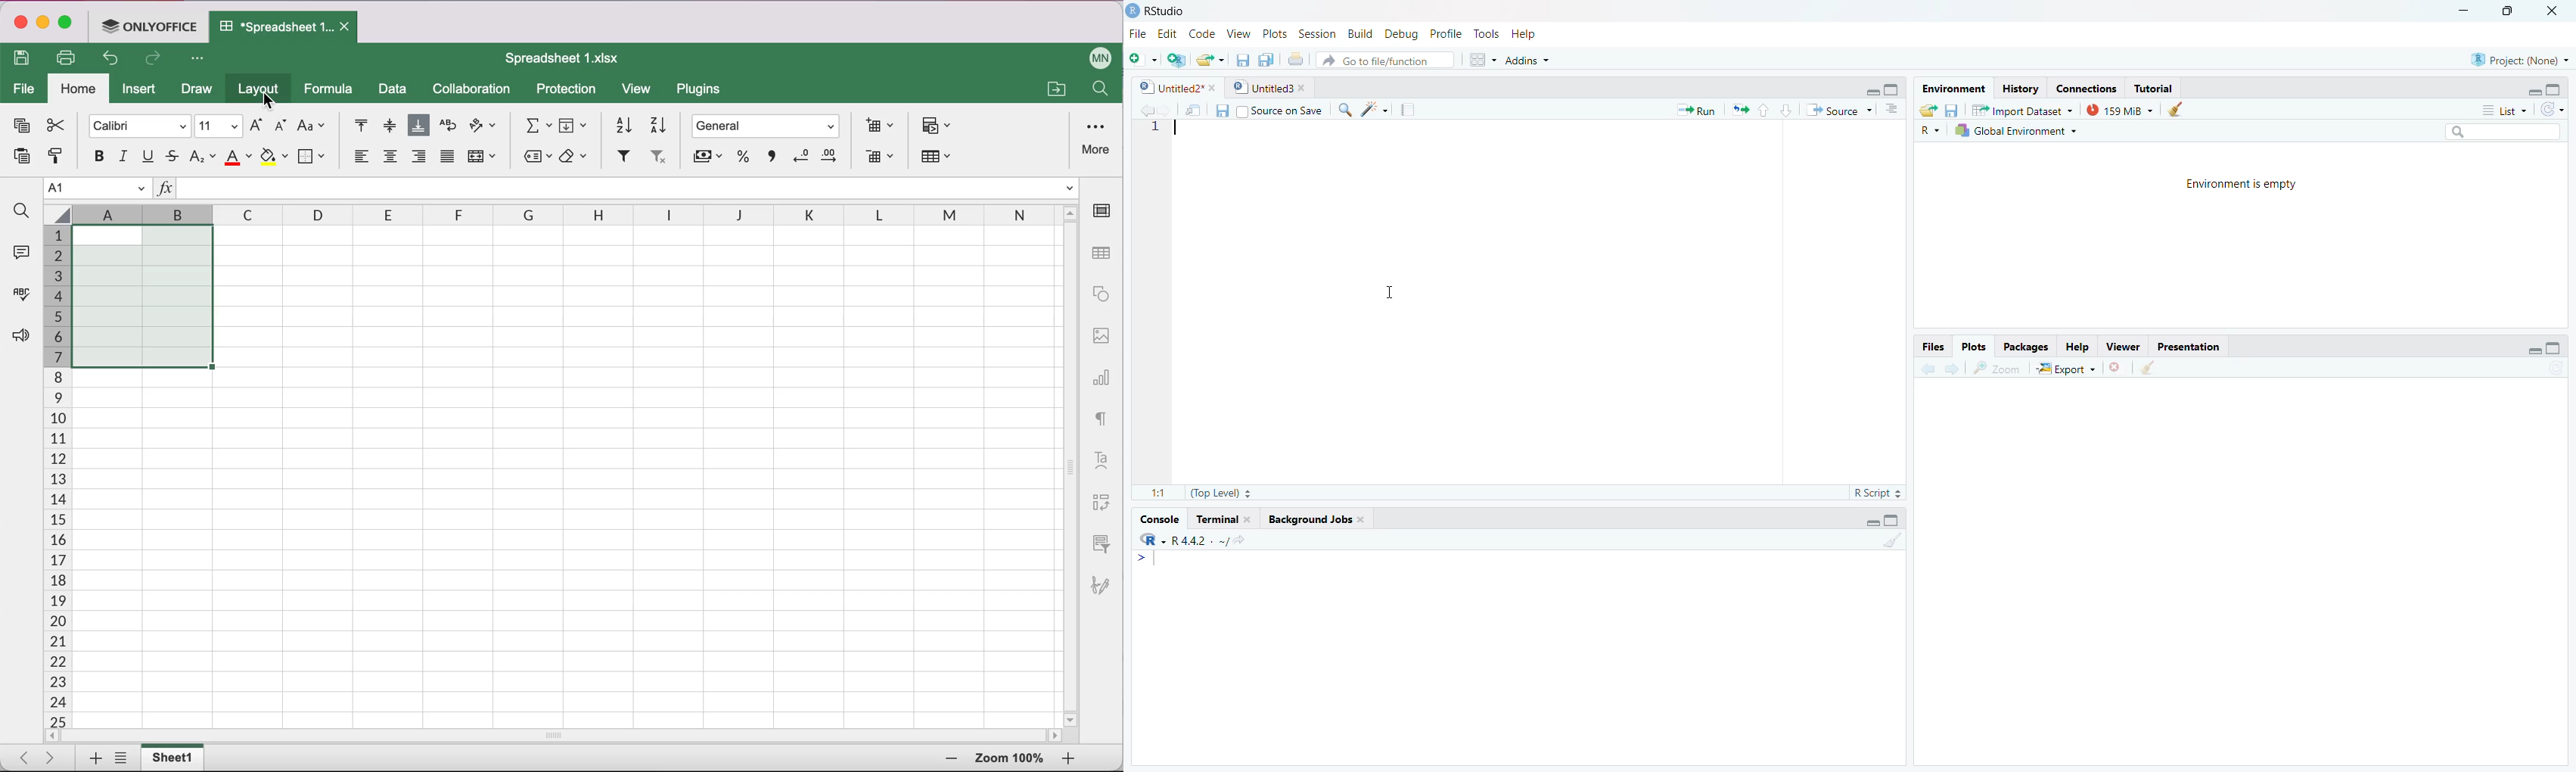  Describe the element at coordinates (1168, 34) in the screenshot. I see `Edit` at that location.